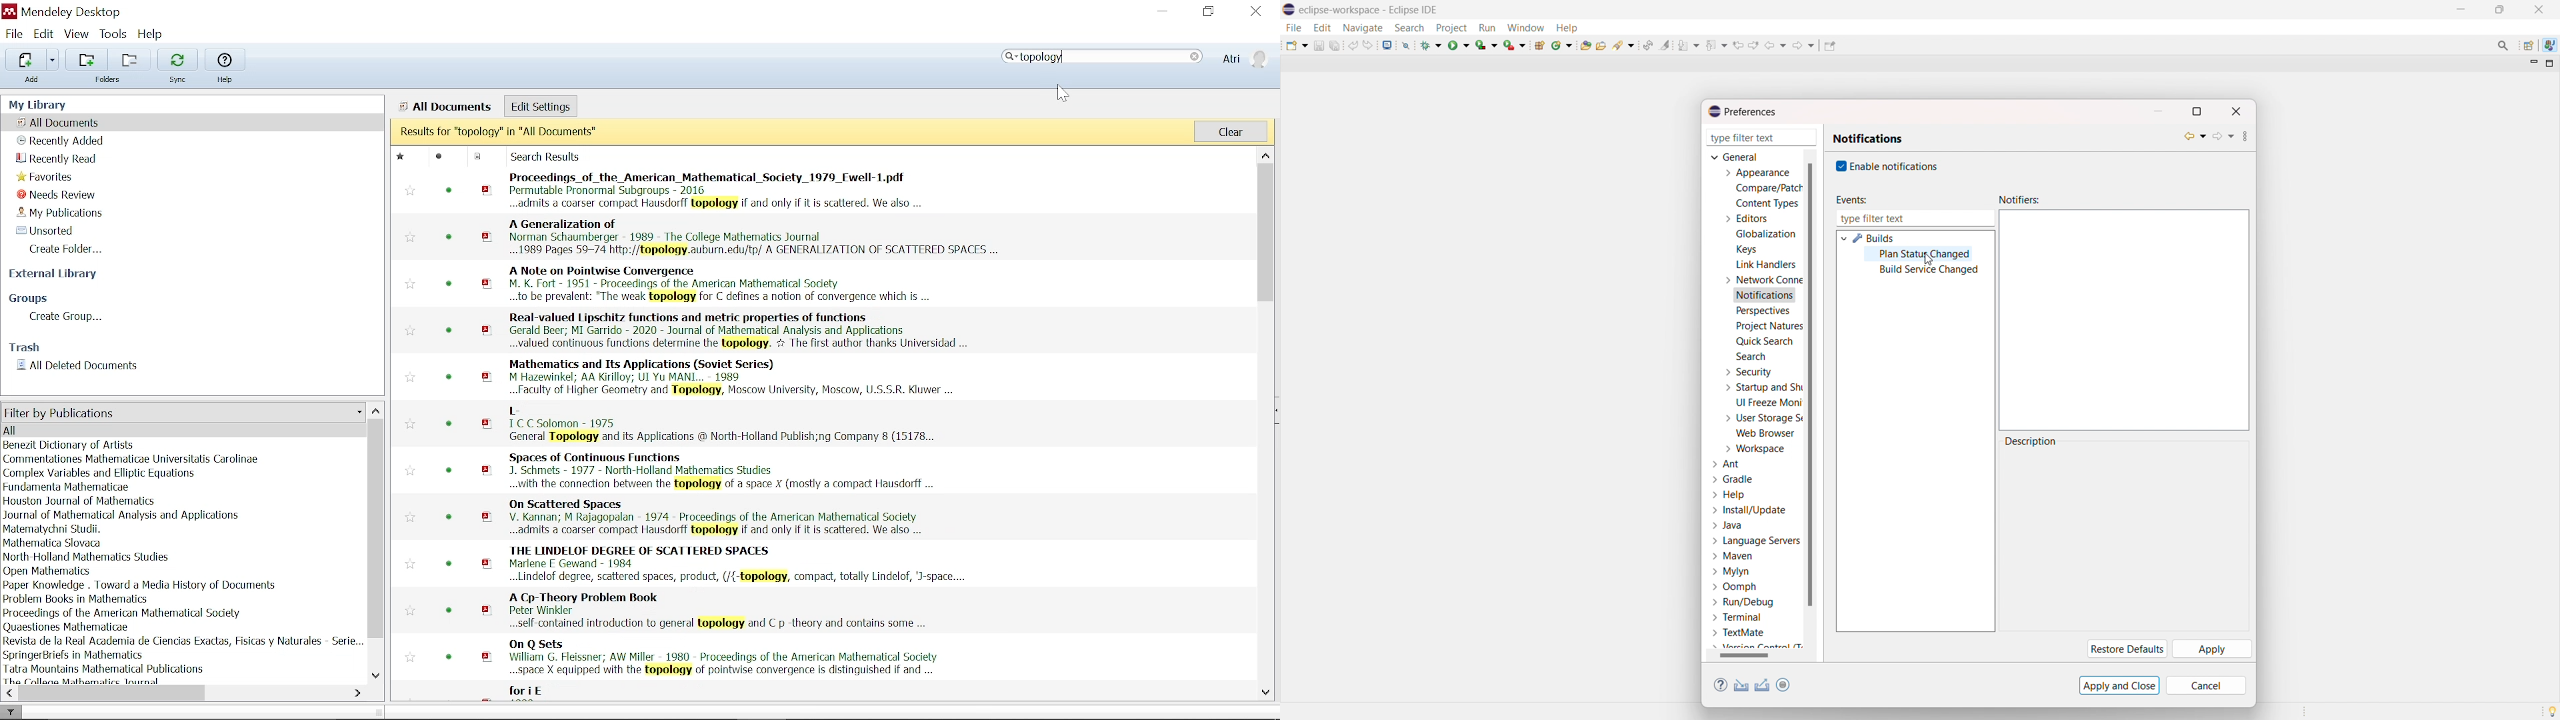  What do you see at coordinates (487, 609) in the screenshot?
I see `pdf` at bounding box center [487, 609].